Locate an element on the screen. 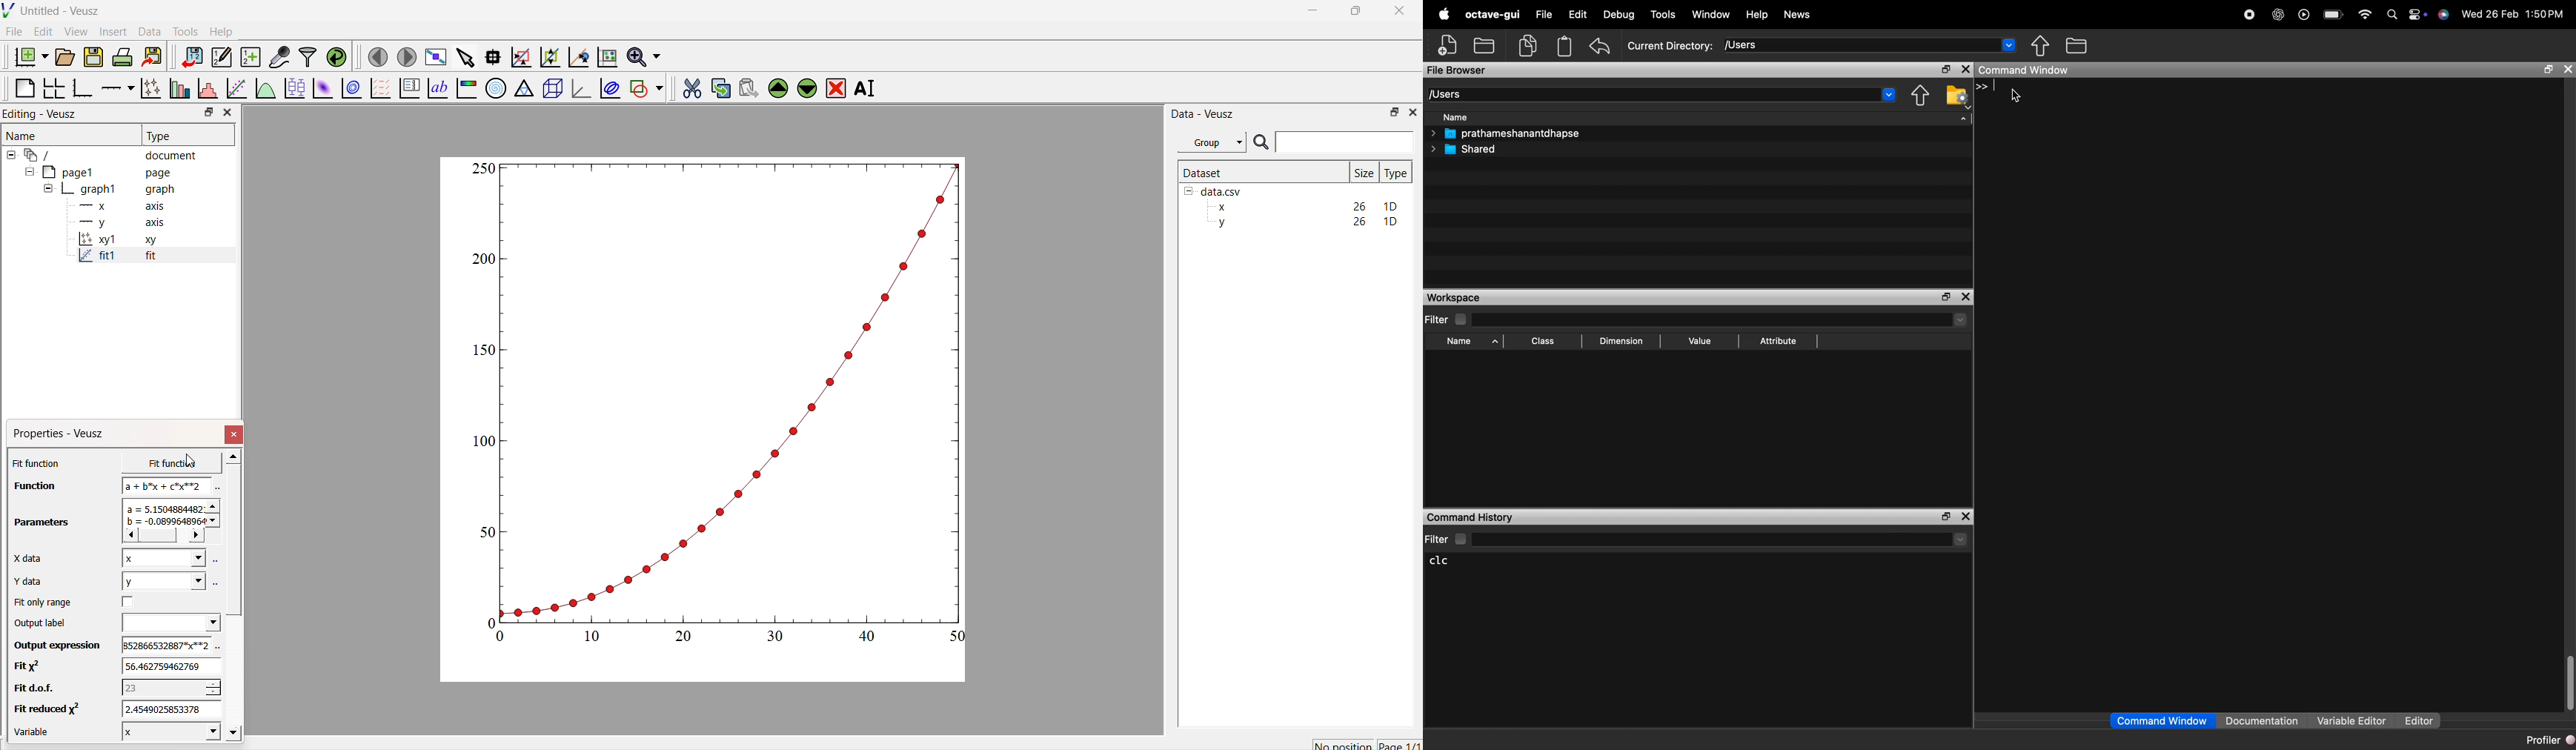 This screenshot has height=756, width=2576. -1 is located at coordinates (166, 668).